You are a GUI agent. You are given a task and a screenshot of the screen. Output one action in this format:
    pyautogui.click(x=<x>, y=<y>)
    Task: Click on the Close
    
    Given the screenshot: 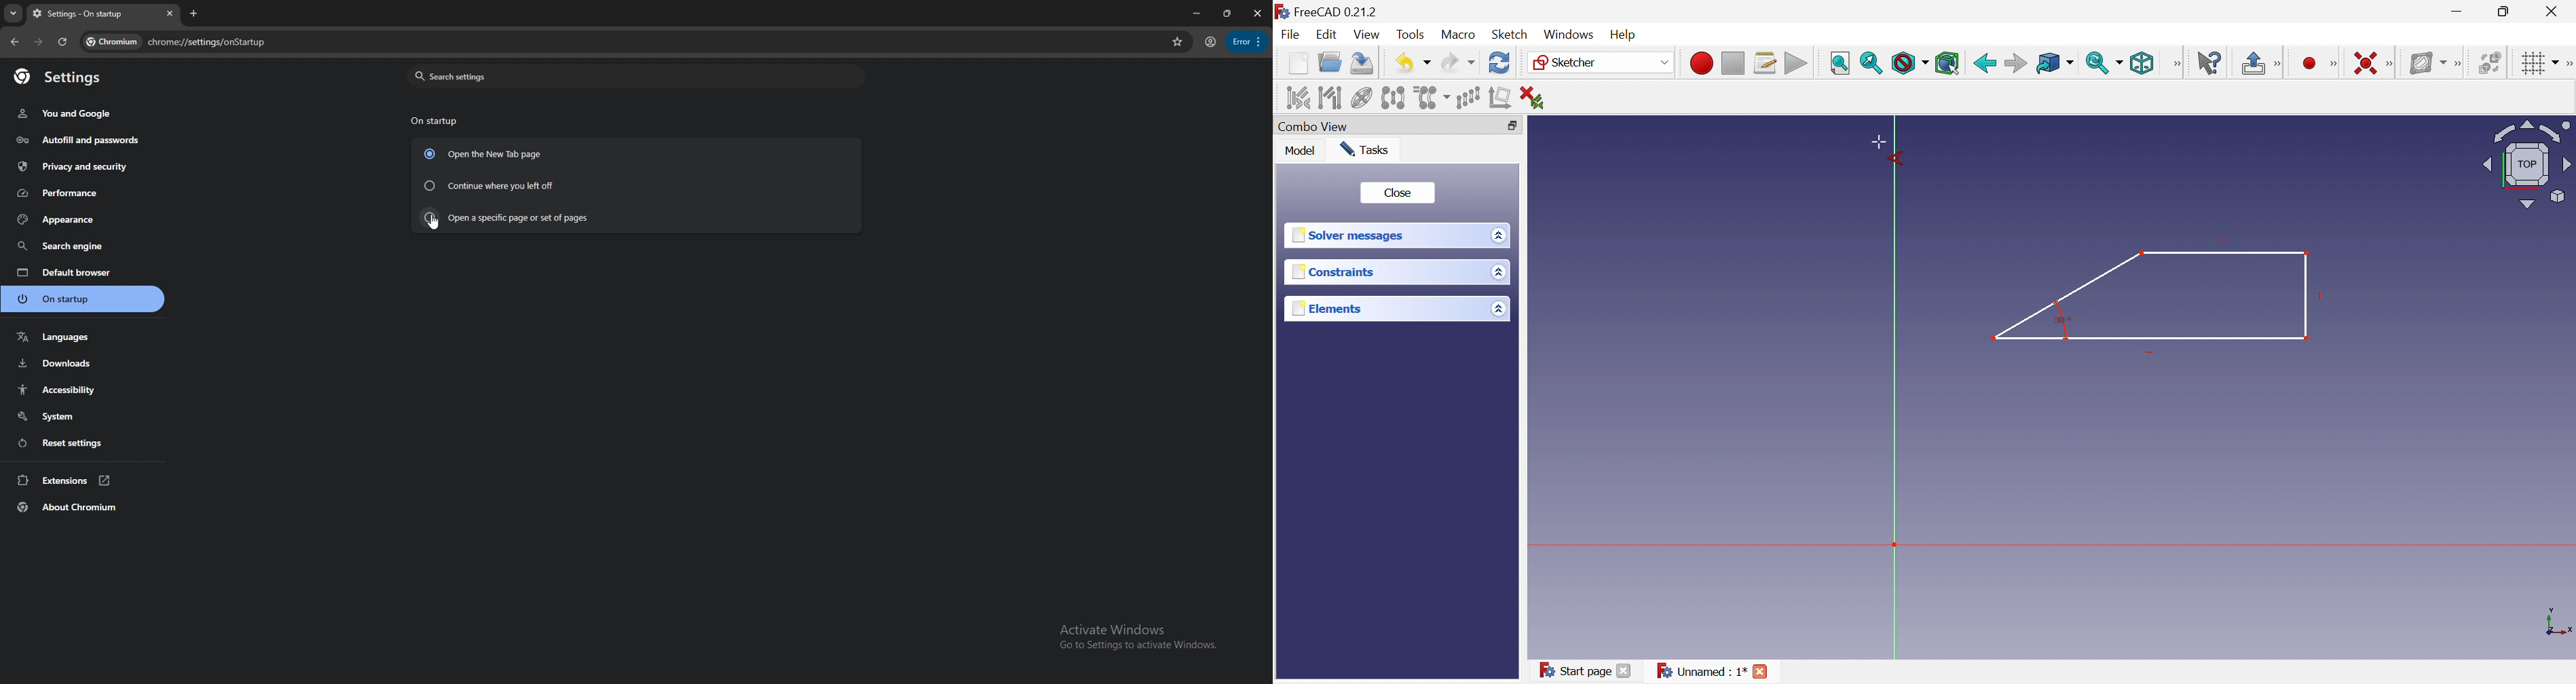 What is the action you would take?
    pyautogui.click(x=1398, y=191)
    